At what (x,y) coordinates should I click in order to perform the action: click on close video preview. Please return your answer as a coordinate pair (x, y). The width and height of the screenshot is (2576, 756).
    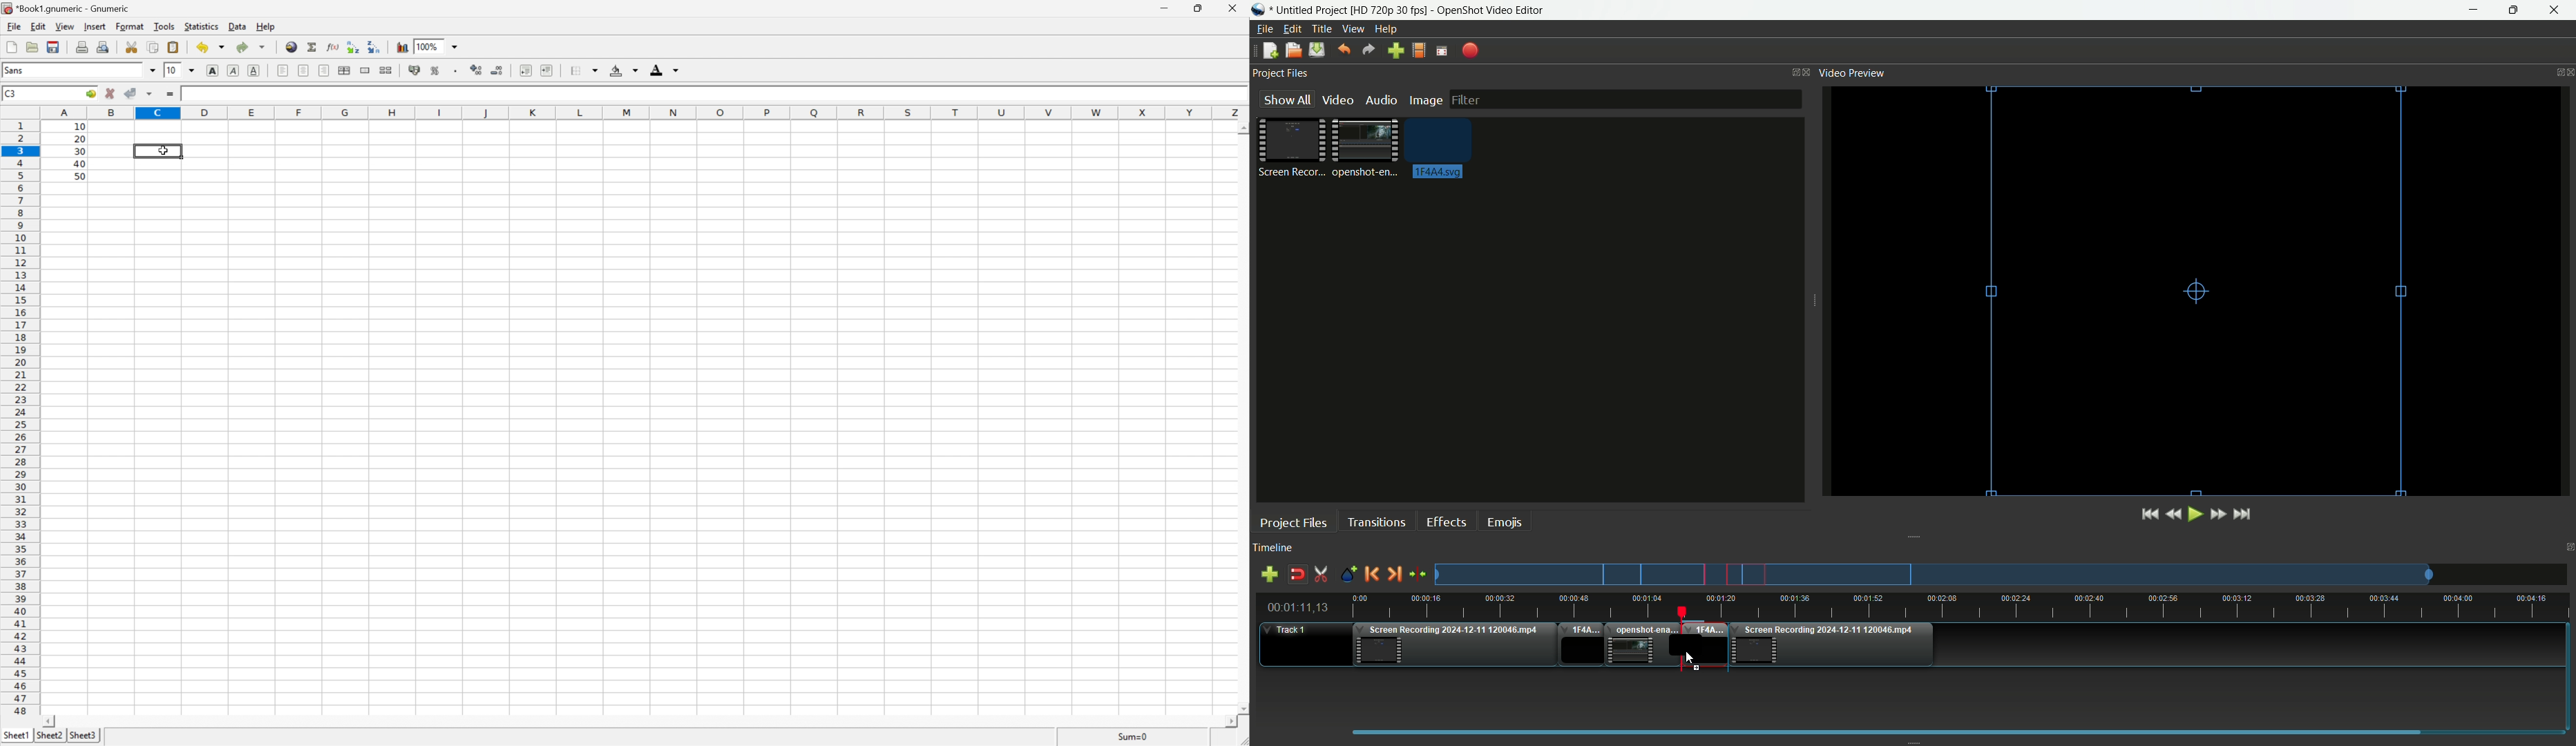
    Looking at the image, I should click on (2568, 71).